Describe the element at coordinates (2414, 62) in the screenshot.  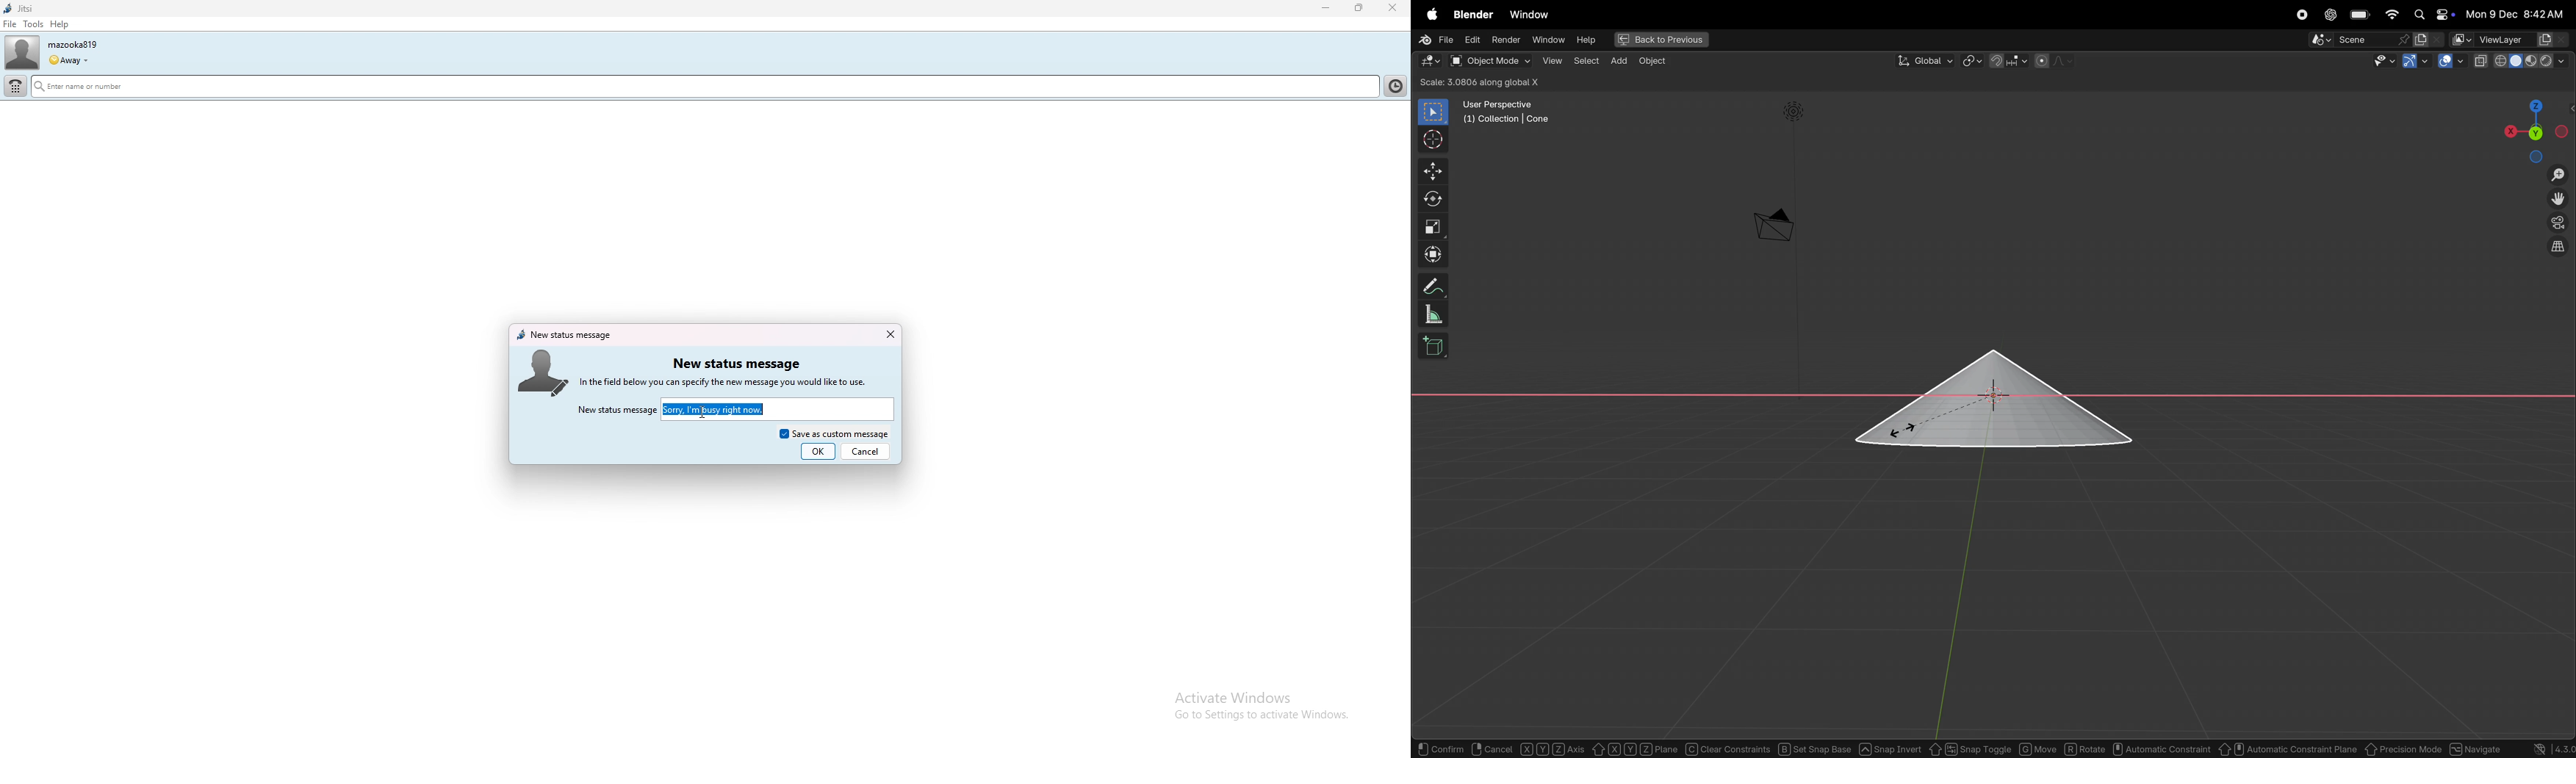
I see `show gimzo` at that location.